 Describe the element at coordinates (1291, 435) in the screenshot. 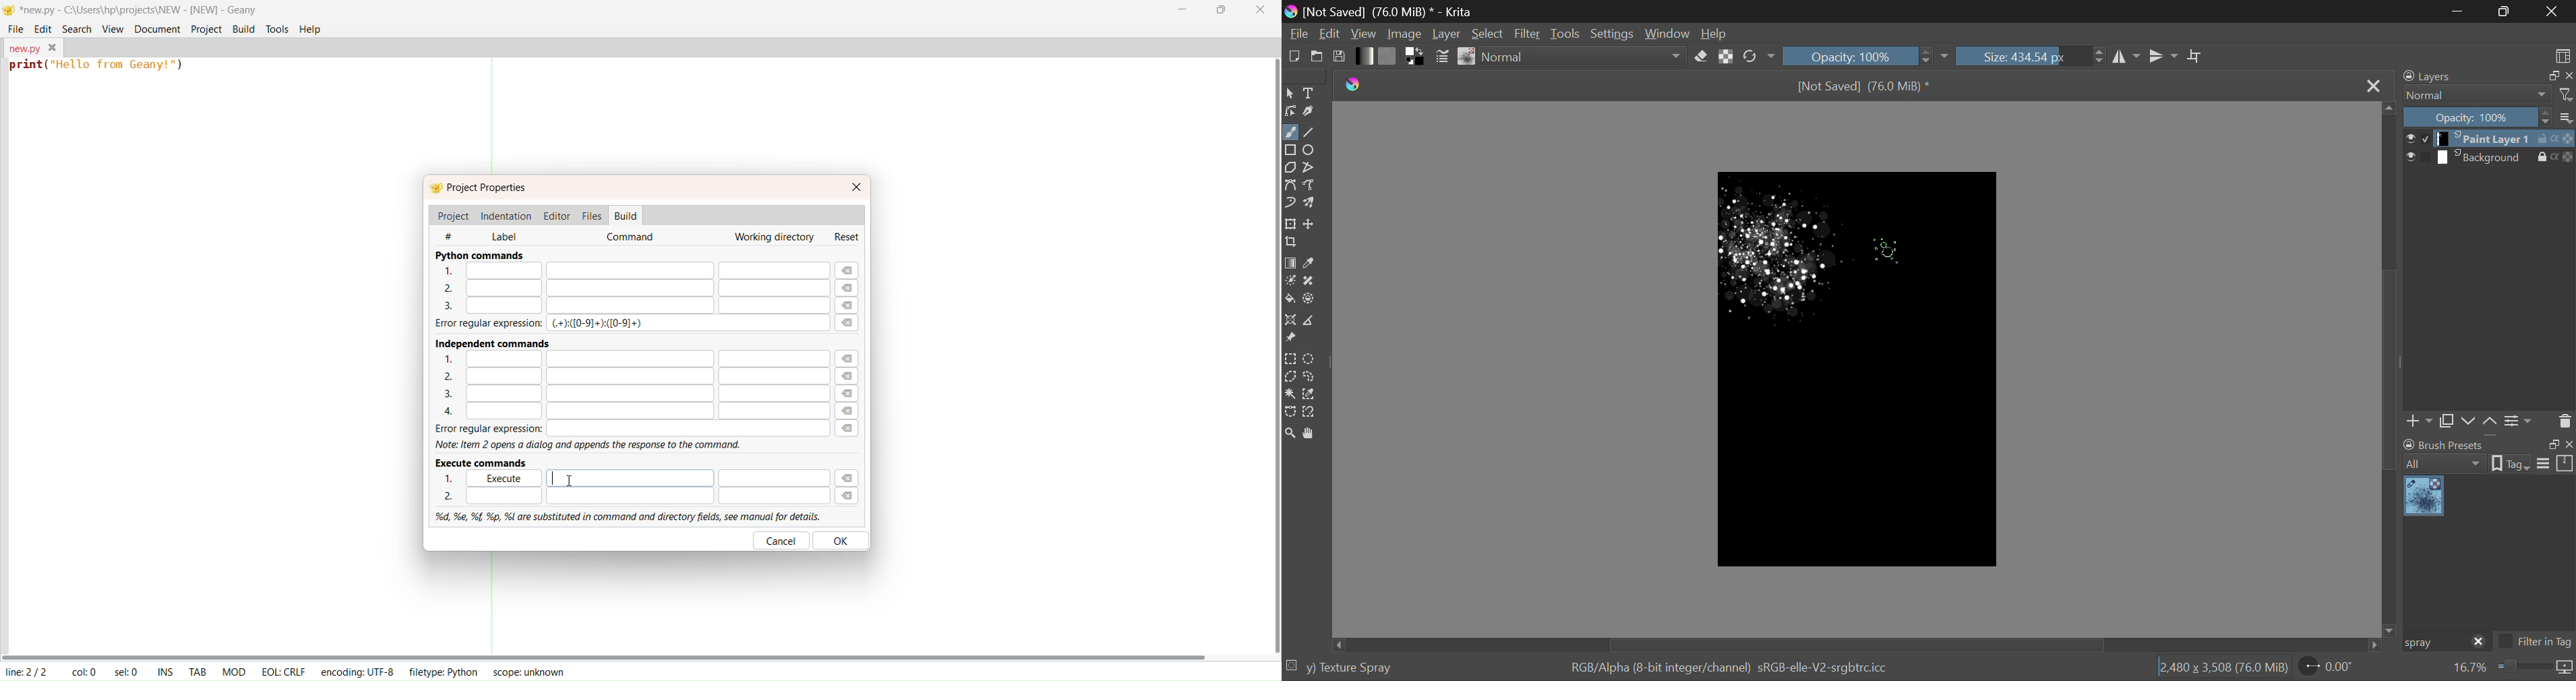

I see `Zoom` at that location.